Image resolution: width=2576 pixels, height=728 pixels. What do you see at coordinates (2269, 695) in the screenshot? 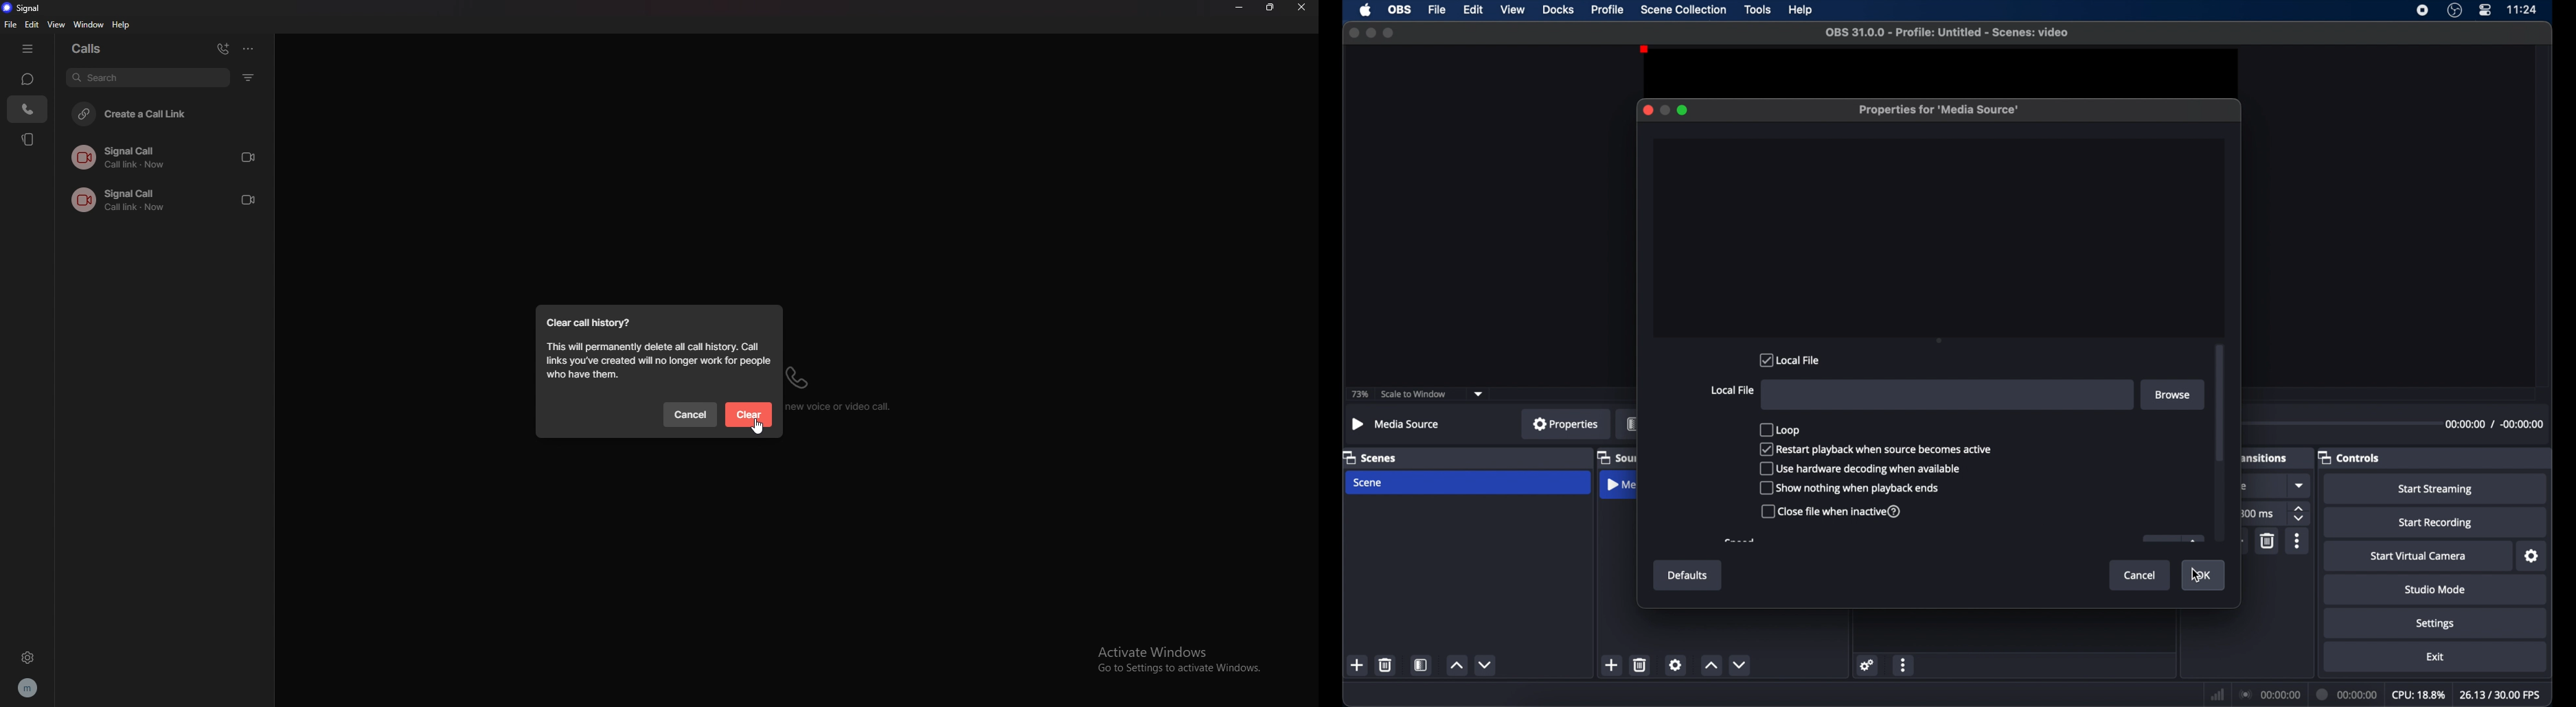
I see `connection` at bounding box center [2269, 695].